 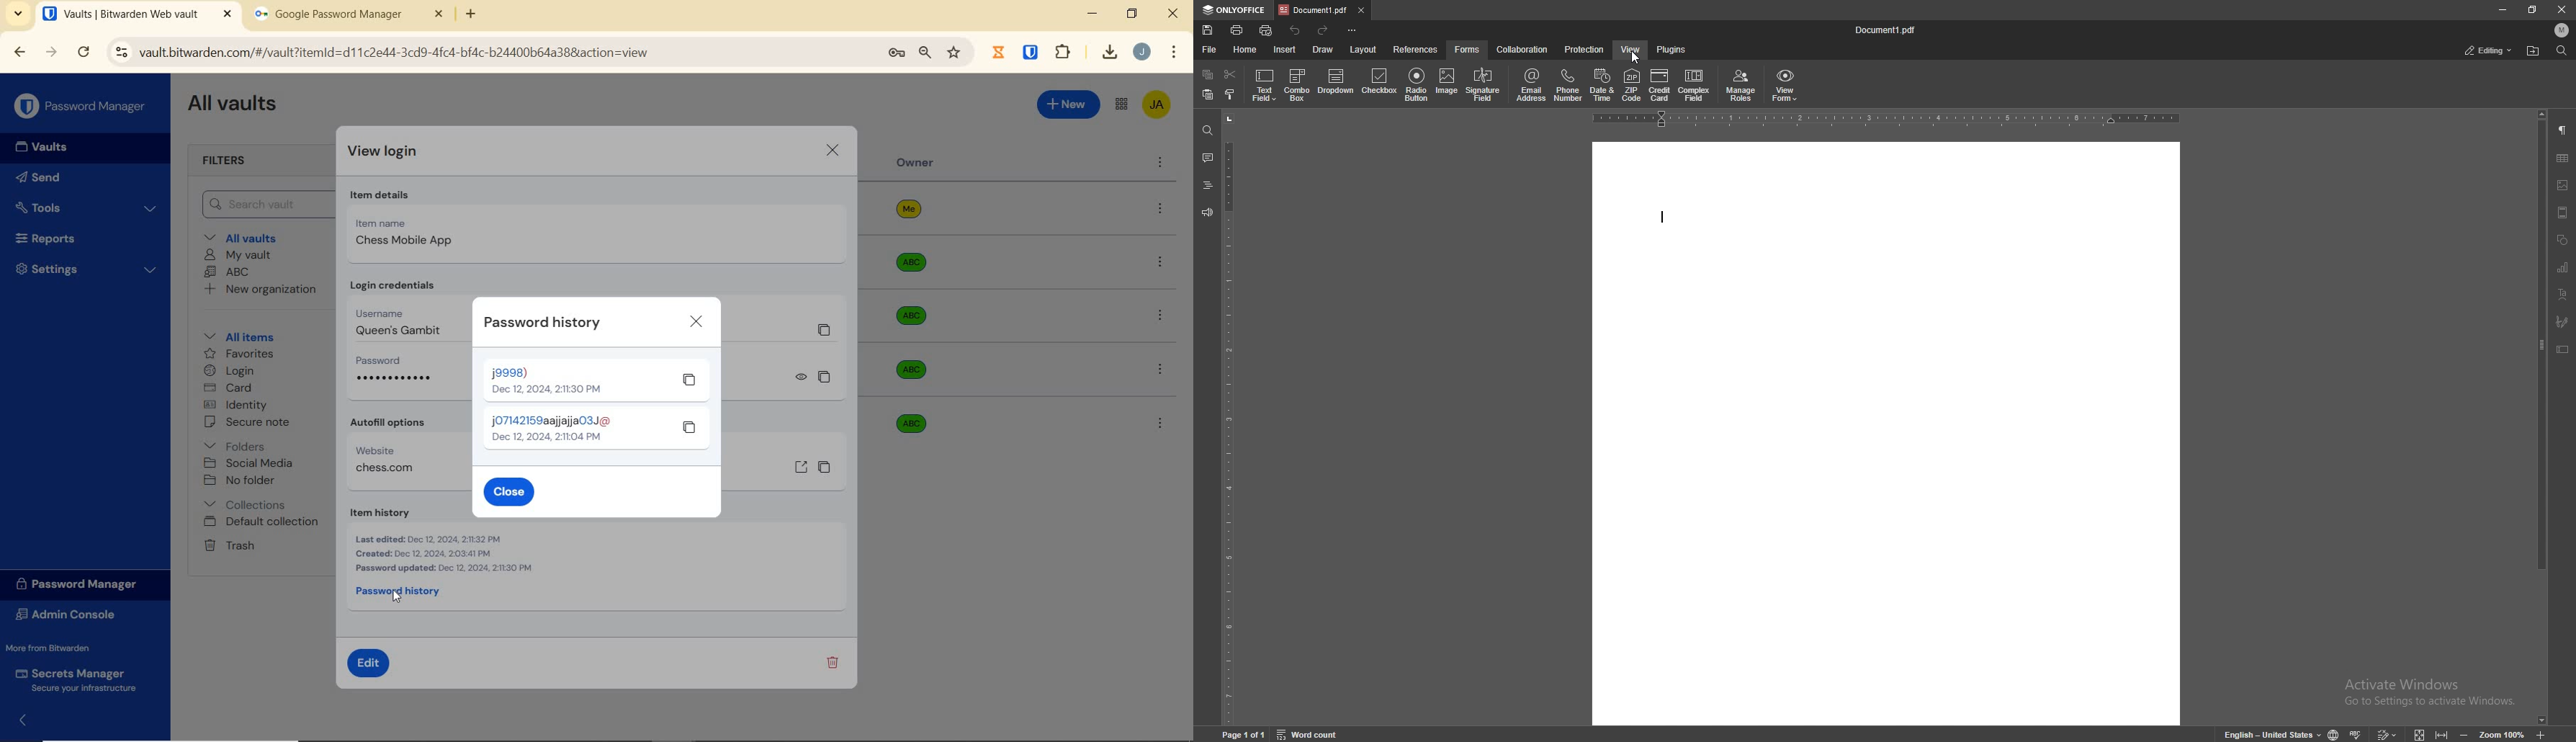 What do you see at coordinates (232, 371) in the screenshot?
I see `login` at bounding box center [232, 371].